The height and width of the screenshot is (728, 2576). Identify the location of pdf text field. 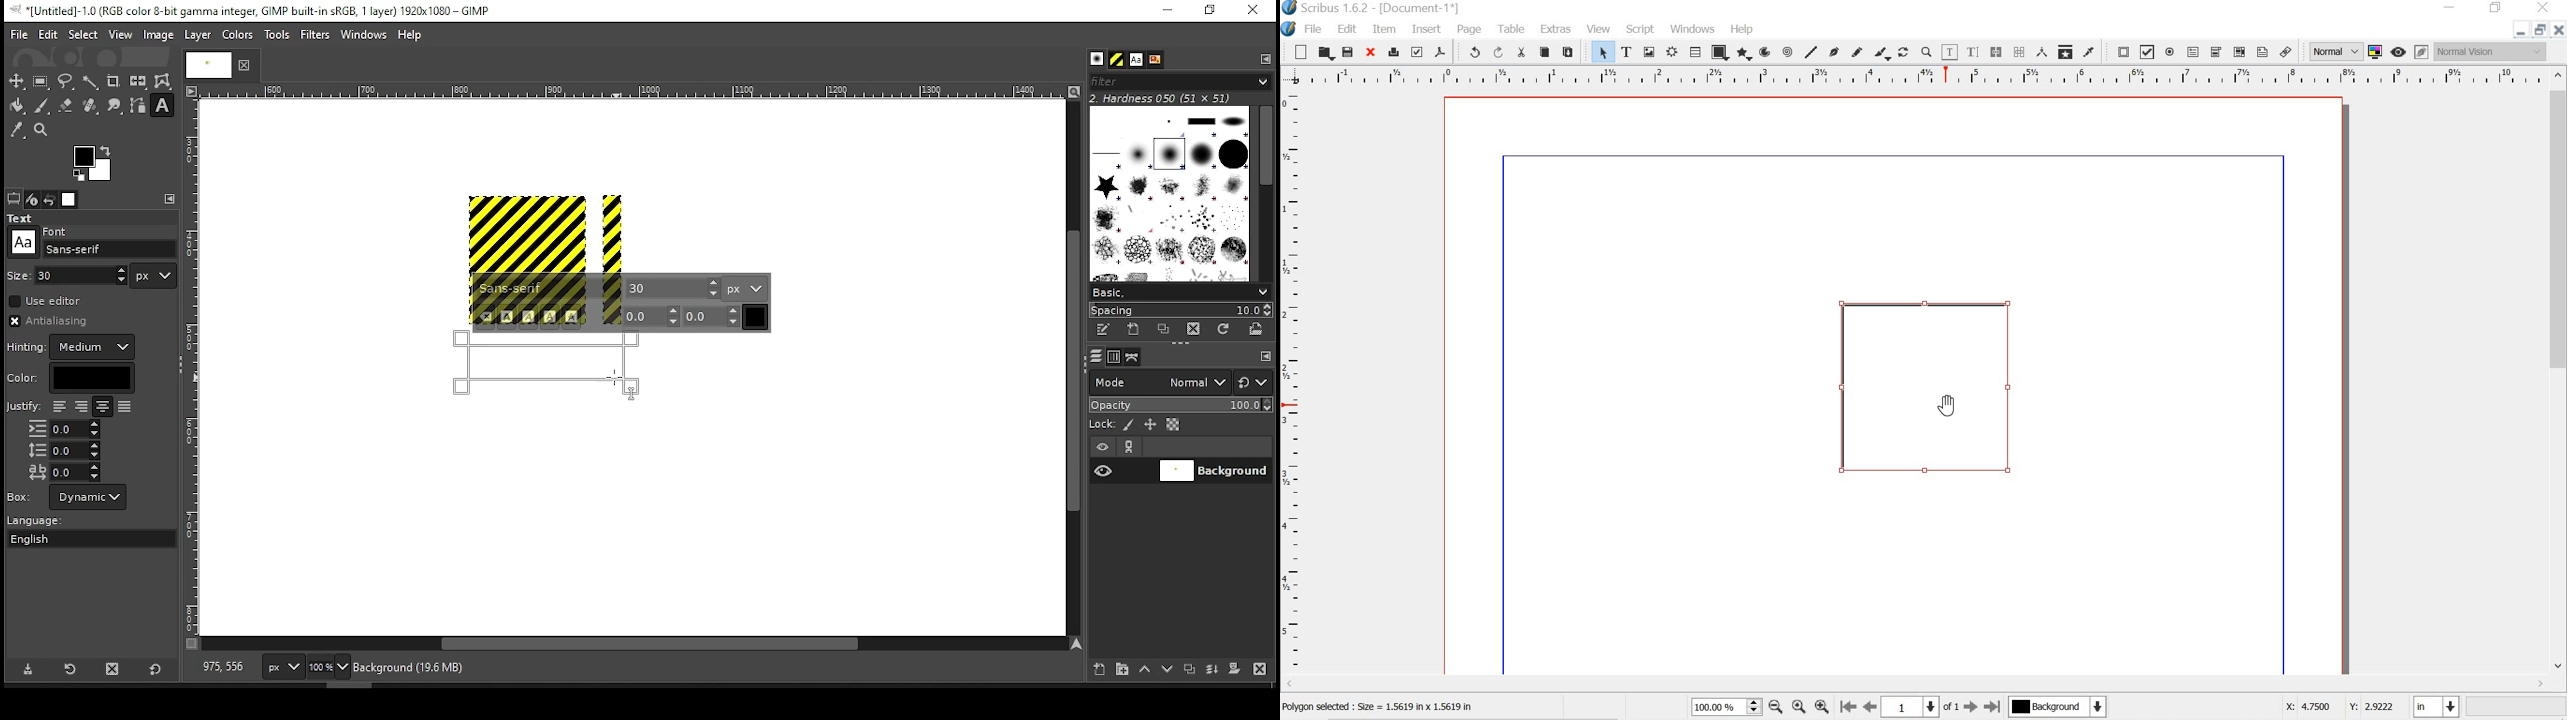
(2196, 52).